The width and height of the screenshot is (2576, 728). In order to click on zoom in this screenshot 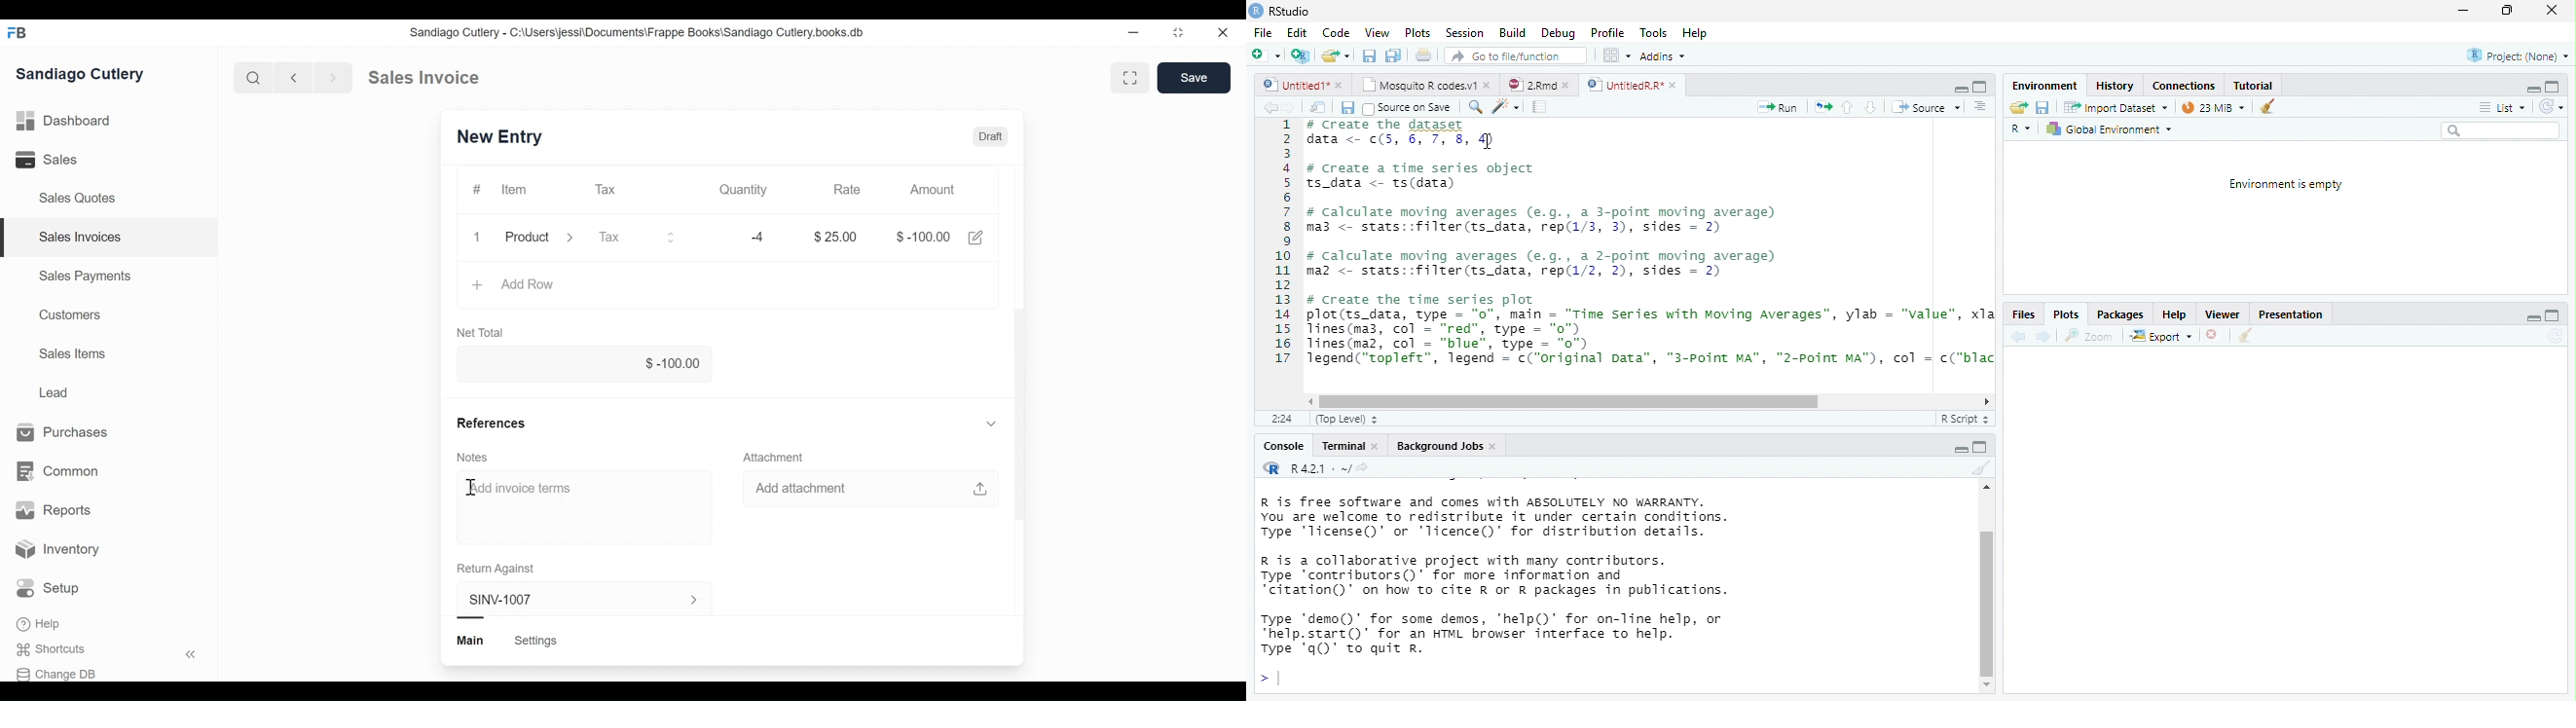, I will do `click(2092, 336)`.